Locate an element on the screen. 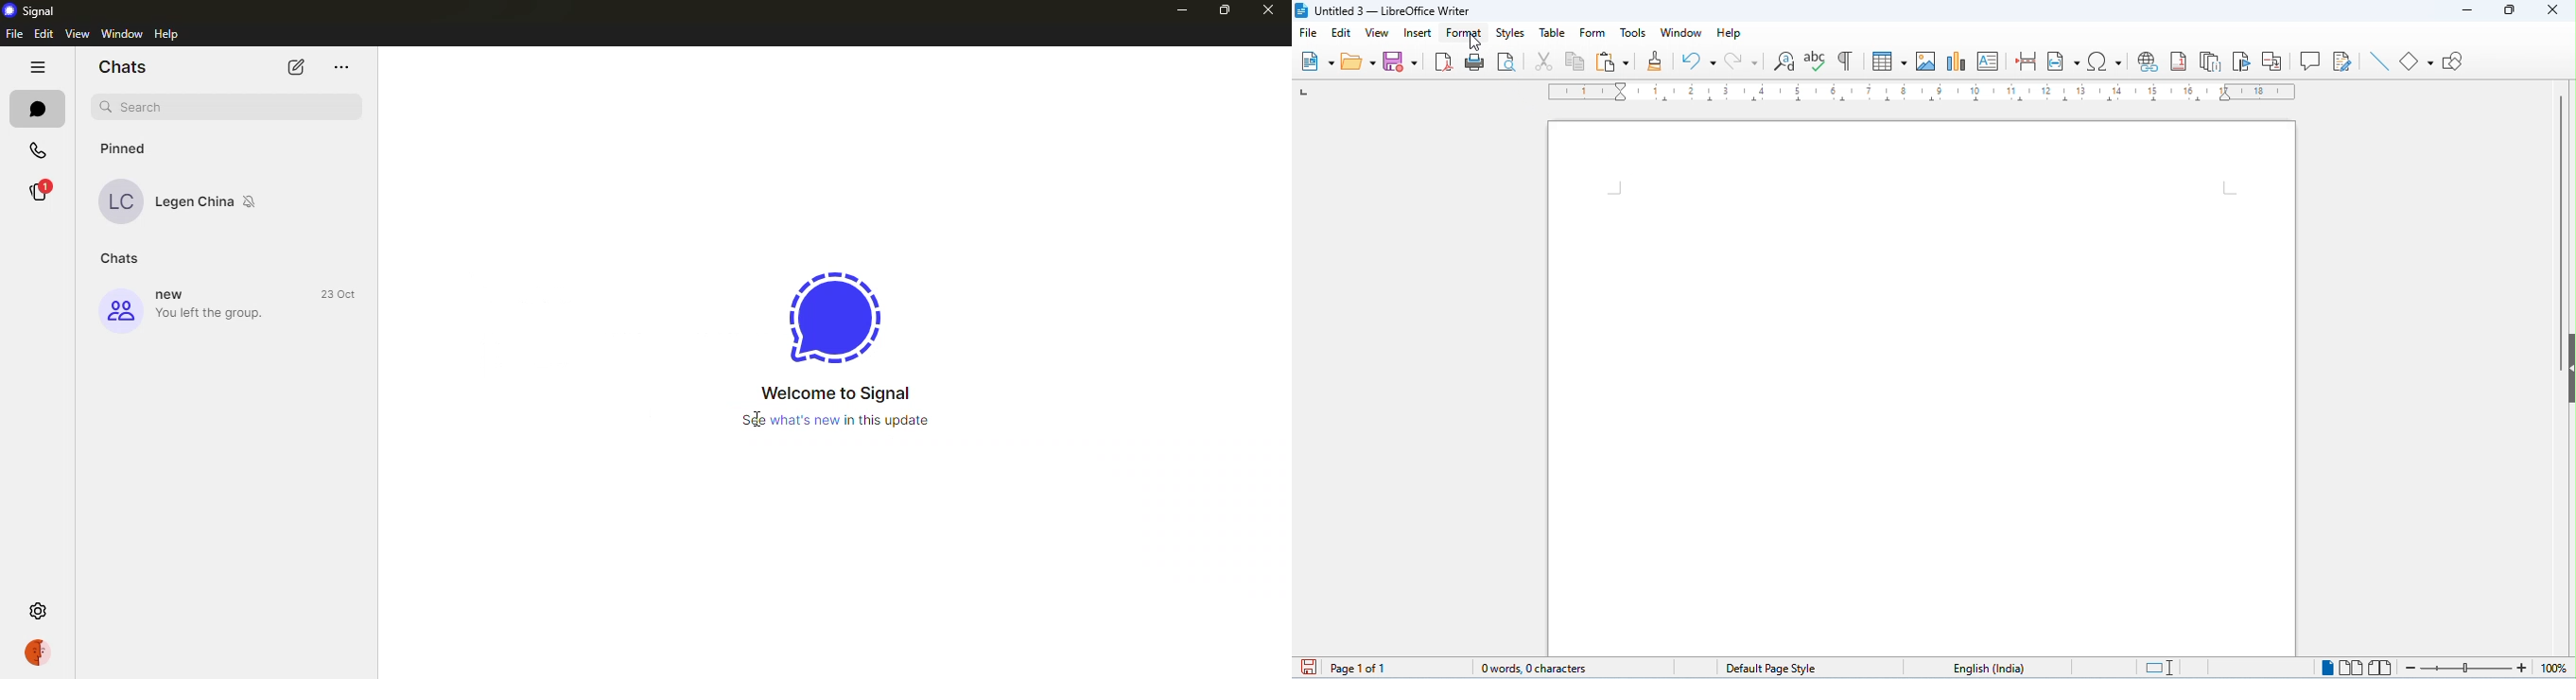 Image resolution: width=2576 pixels, height=700 pixels. paste is located at coordinates (1612, 61).